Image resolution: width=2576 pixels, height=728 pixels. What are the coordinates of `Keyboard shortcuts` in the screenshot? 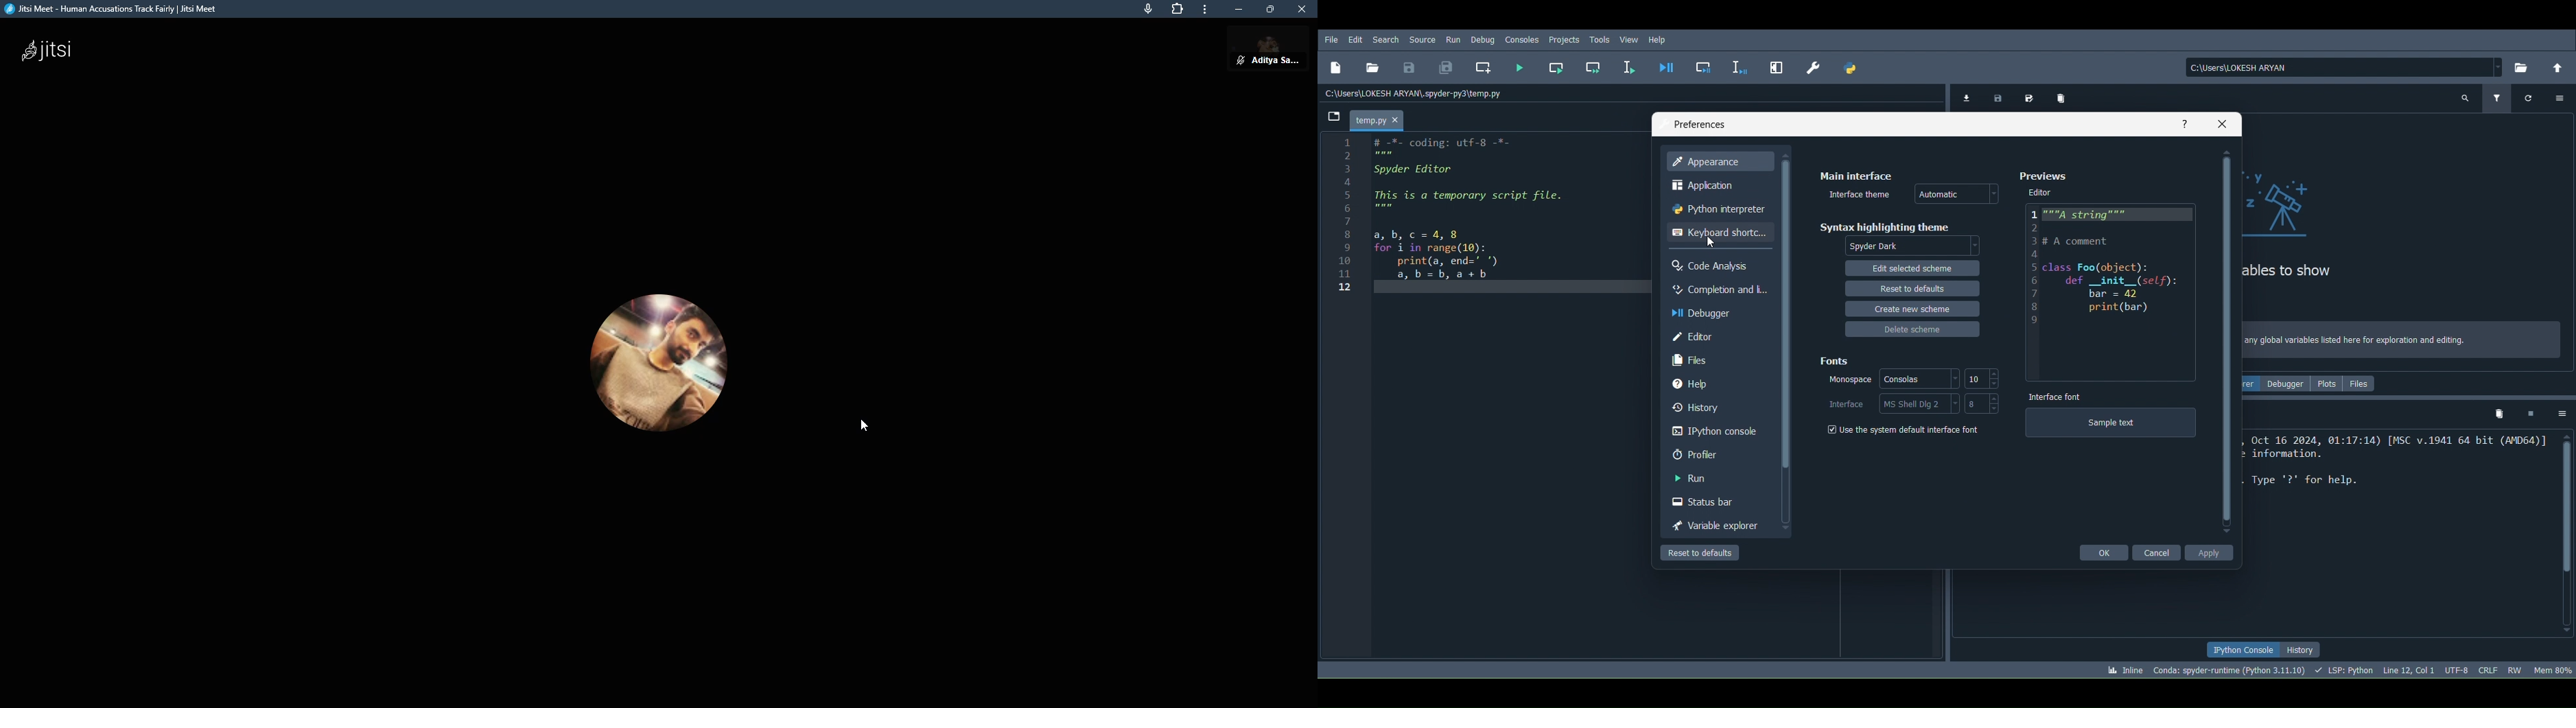 It's located at (1719, 233).